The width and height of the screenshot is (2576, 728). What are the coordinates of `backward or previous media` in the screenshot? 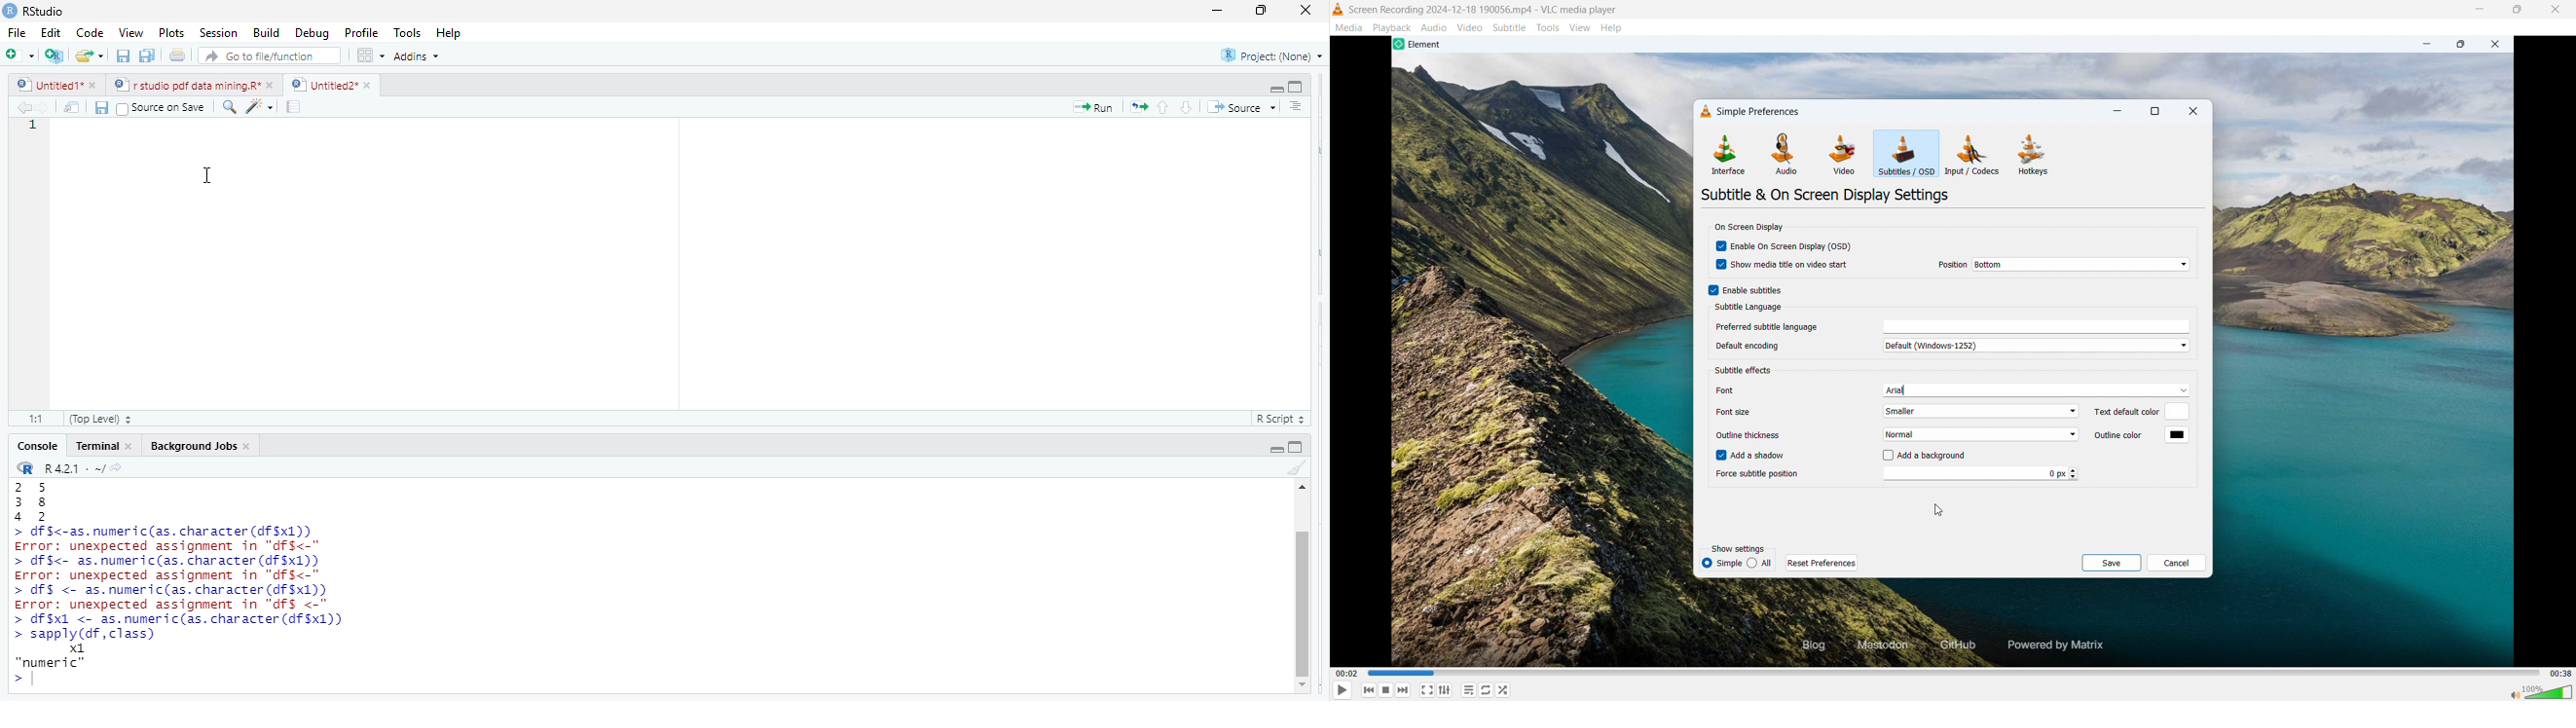 It's located at (1368, 690).